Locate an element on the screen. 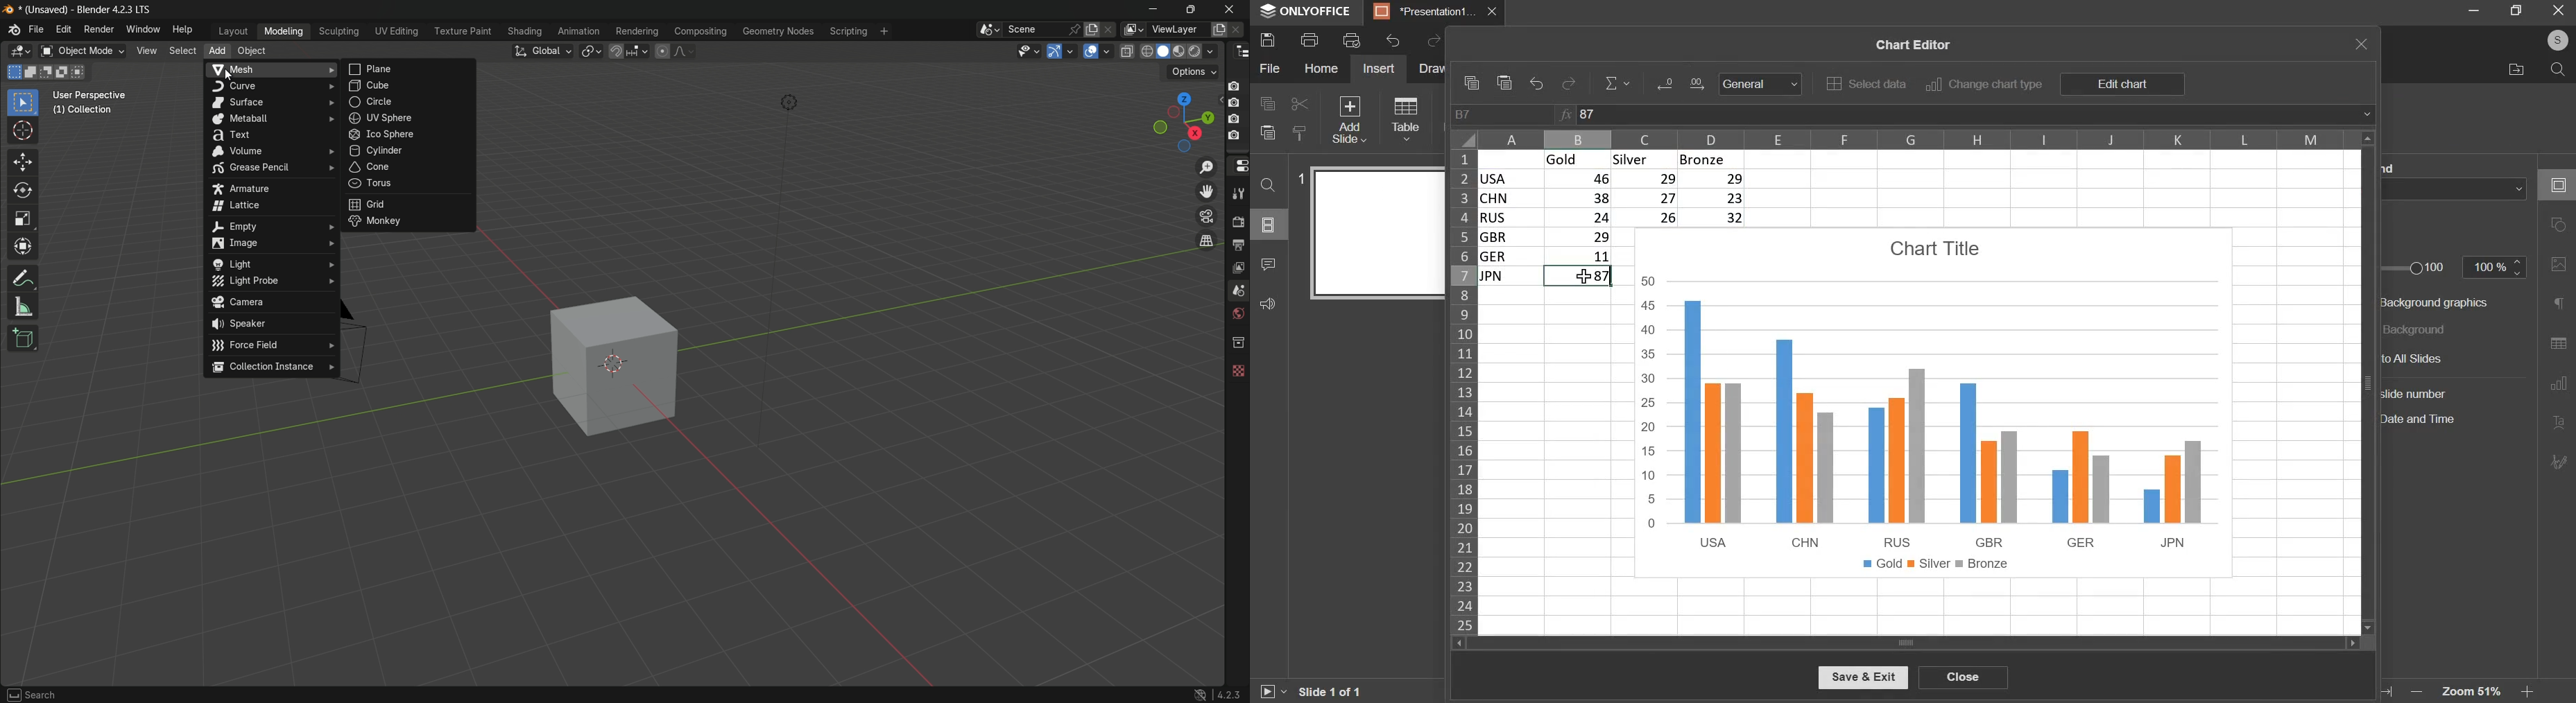 The image size is (2576, 728). delete scenes is located at coordinates (1112, 31).